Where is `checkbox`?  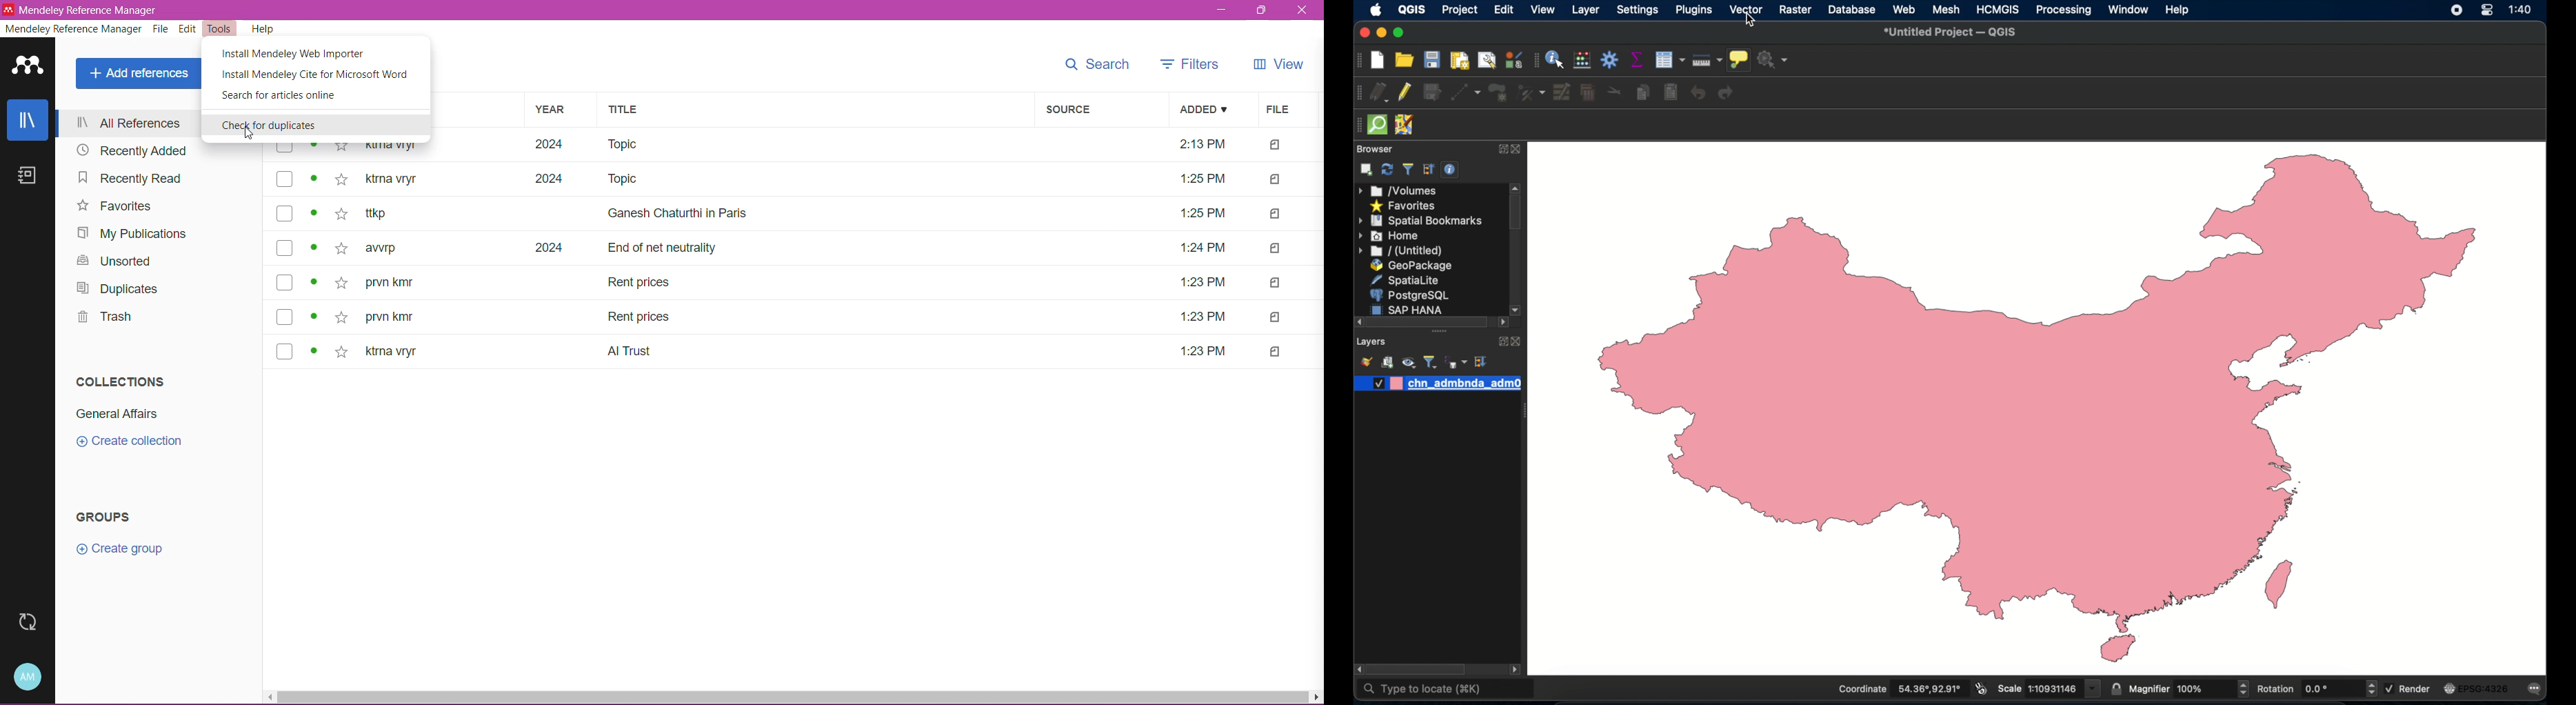 checkbox is located at coordinates (284, 248).